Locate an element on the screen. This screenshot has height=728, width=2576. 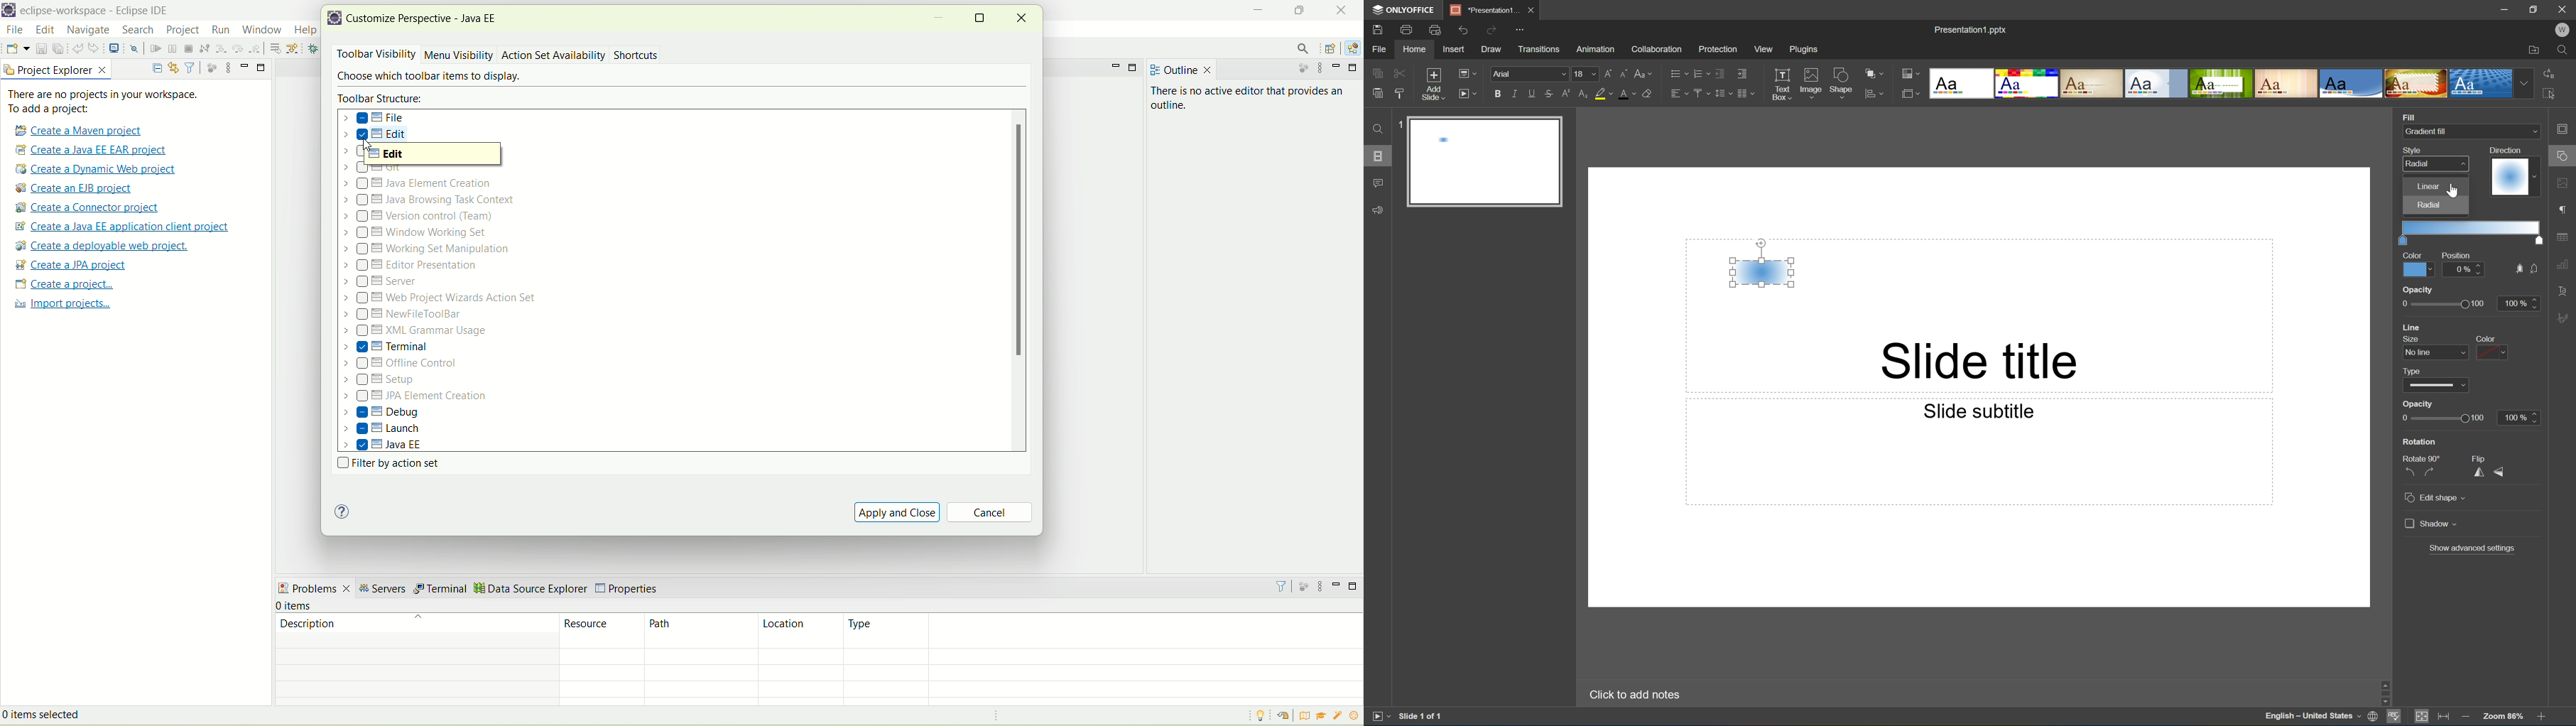
Set document language is located at coordinates (2376, 717).